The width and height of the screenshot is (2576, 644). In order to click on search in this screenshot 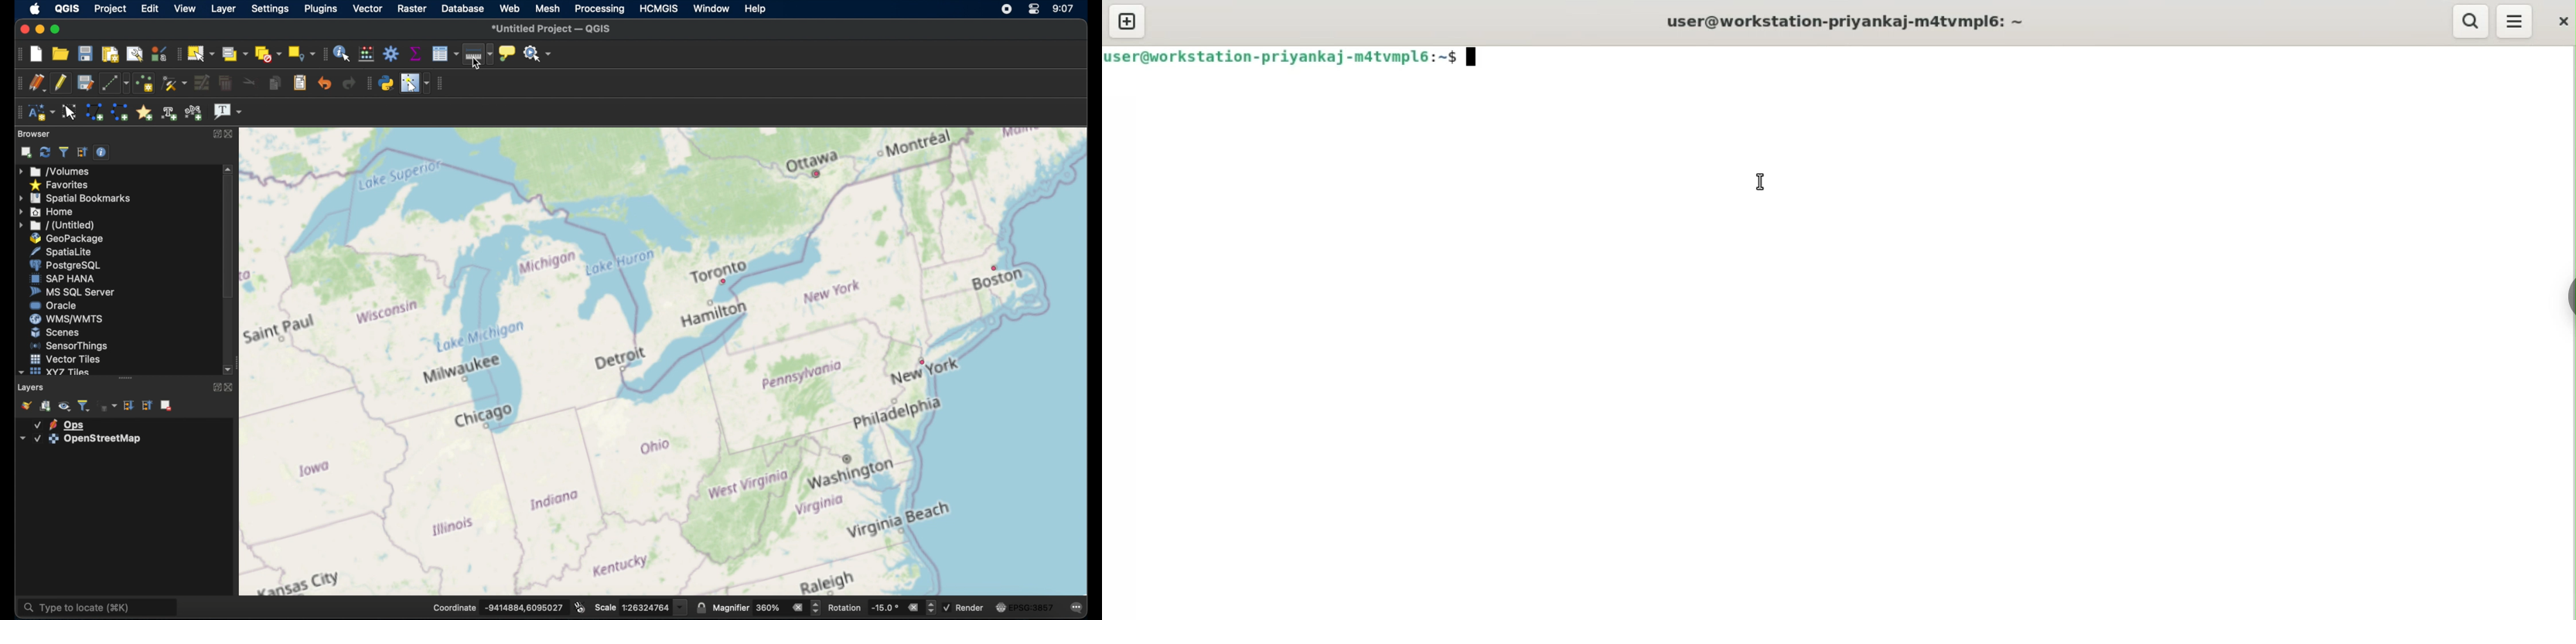, I will do `click(2471, 21)`.